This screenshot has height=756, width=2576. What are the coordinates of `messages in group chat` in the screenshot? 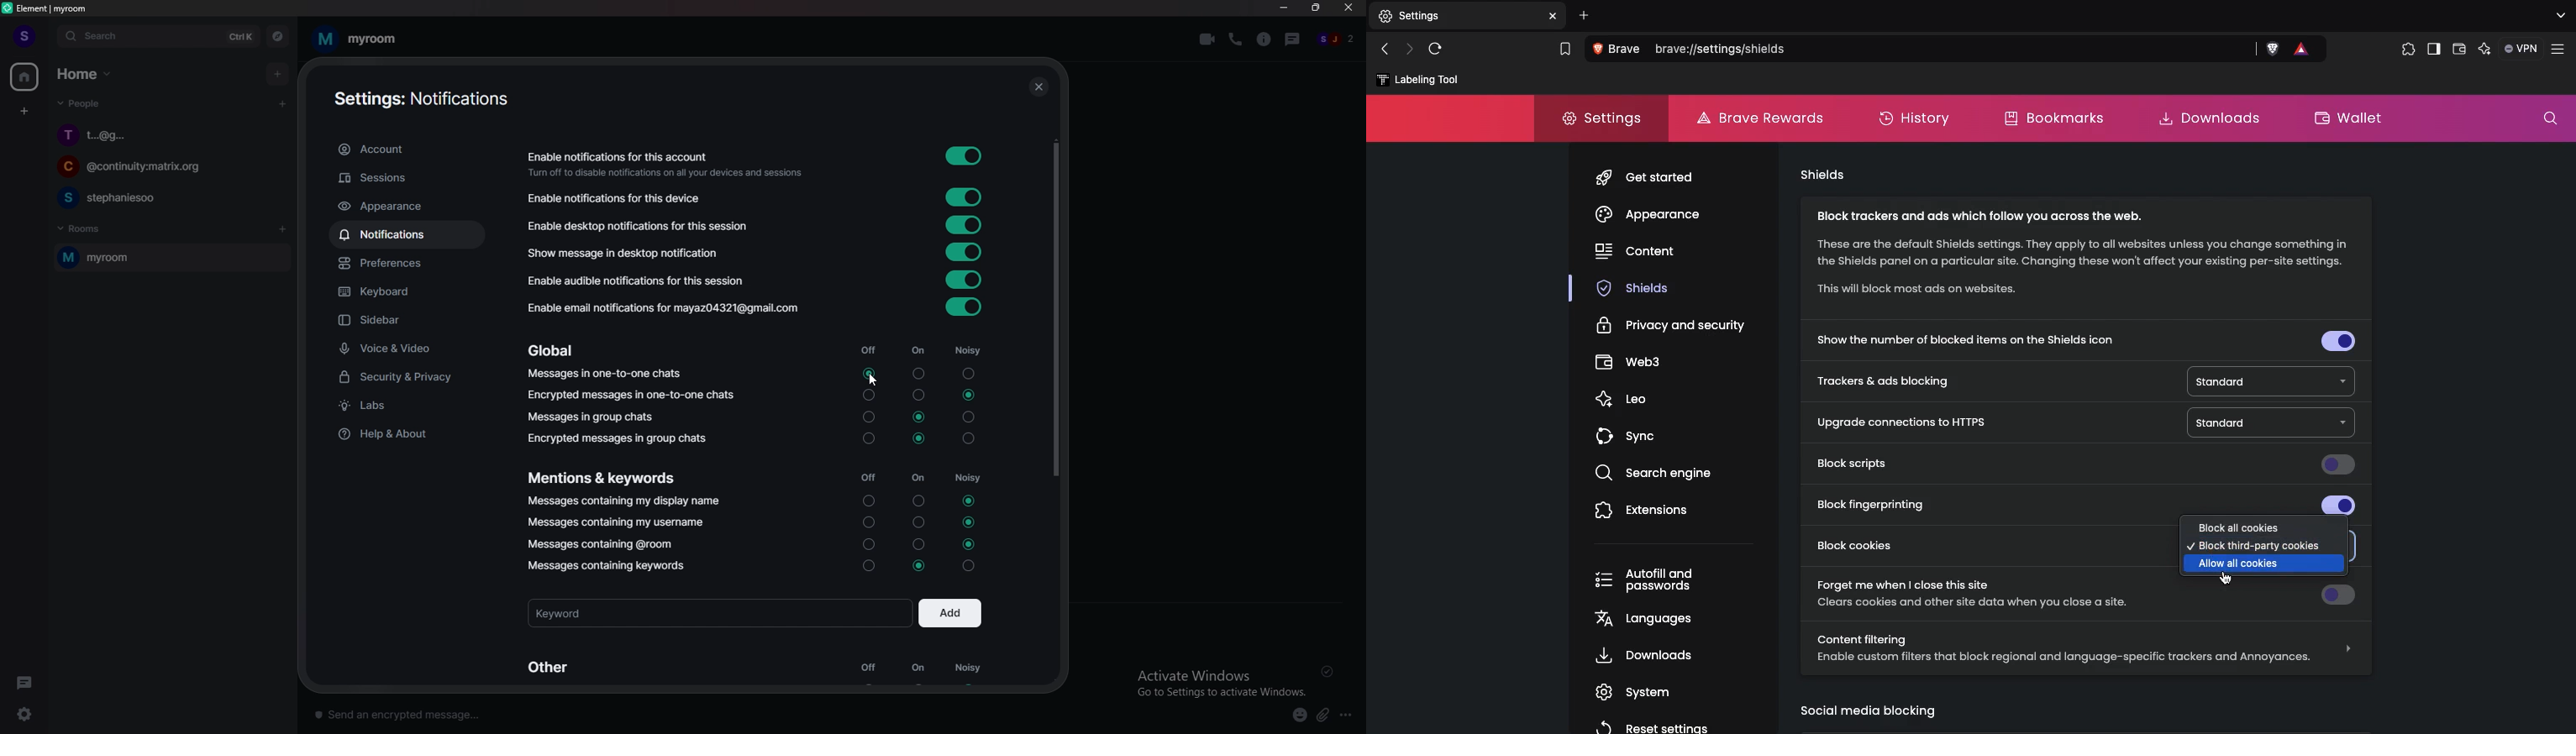 It's located at (593, 419).